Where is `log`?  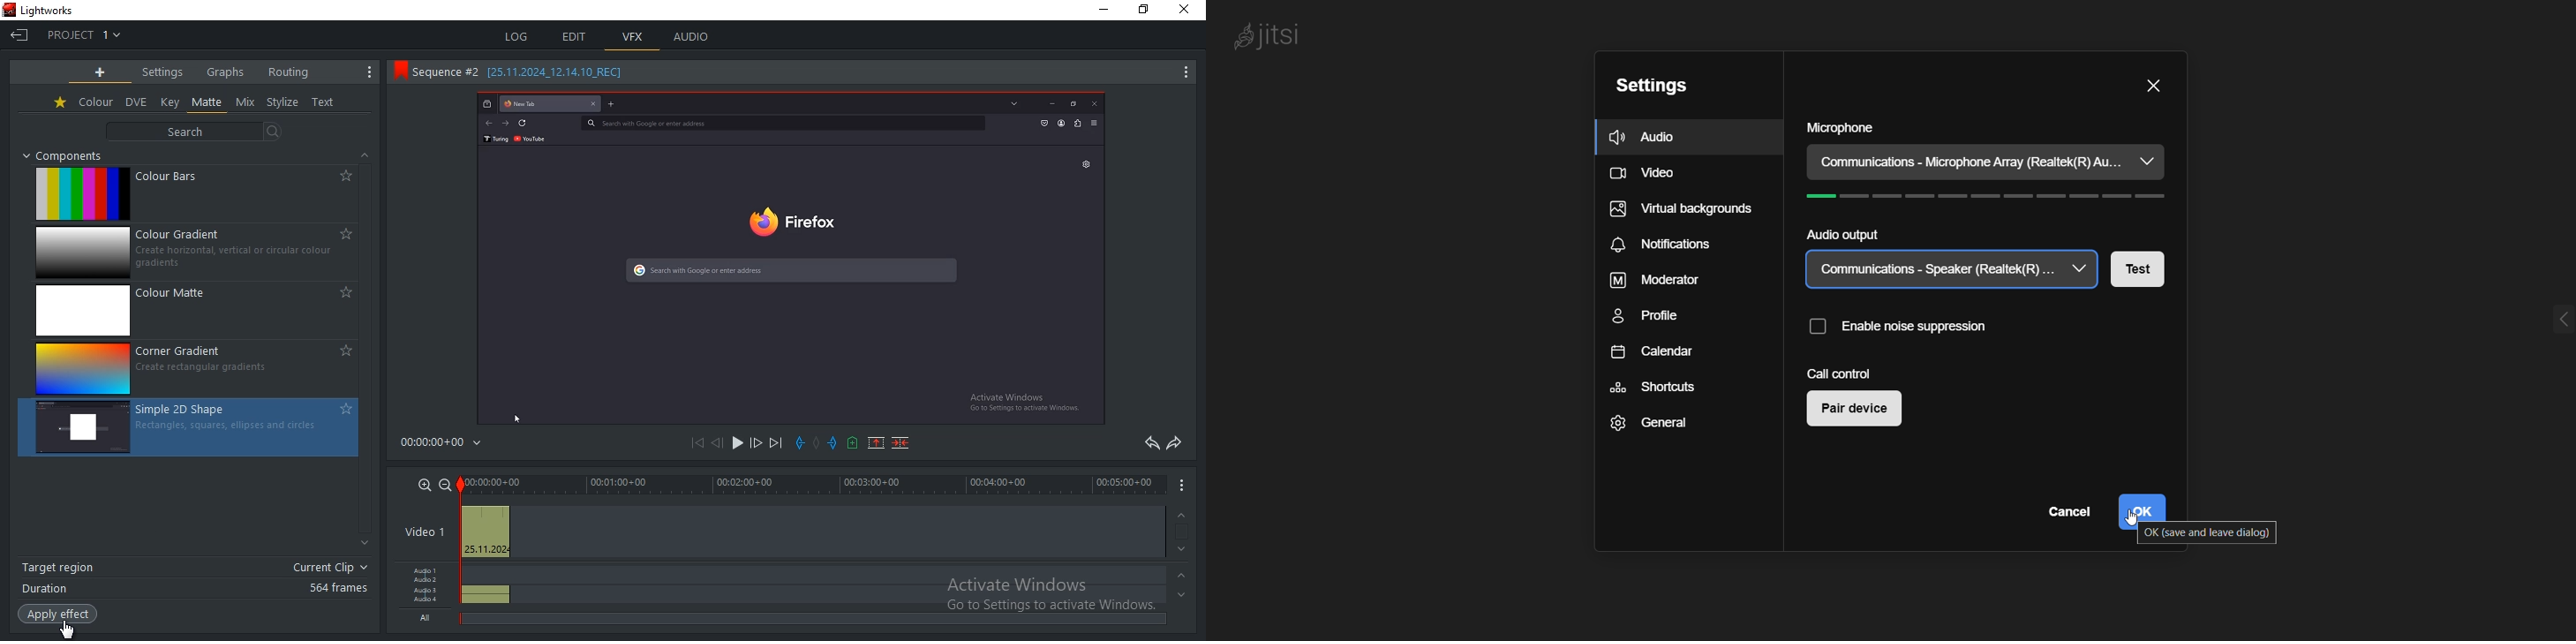
log is located at coordinates (515, 34).